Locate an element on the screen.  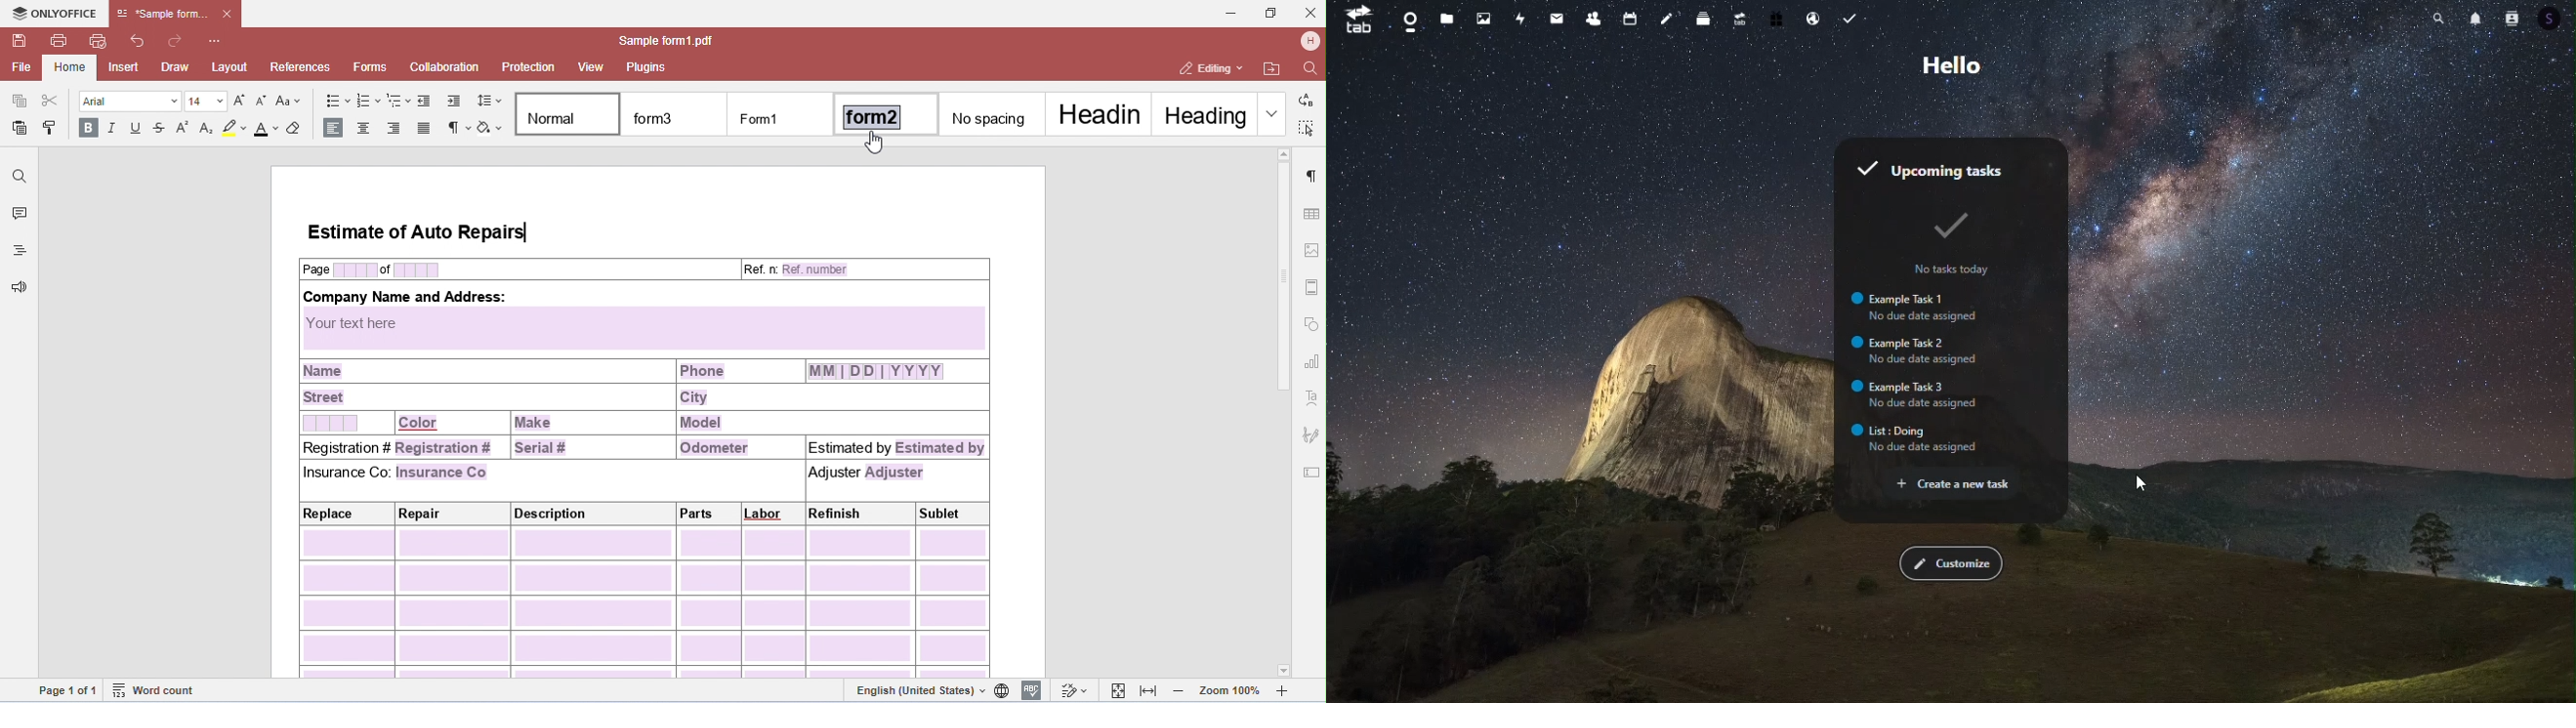
mail is located at coordinates (1556, 20).